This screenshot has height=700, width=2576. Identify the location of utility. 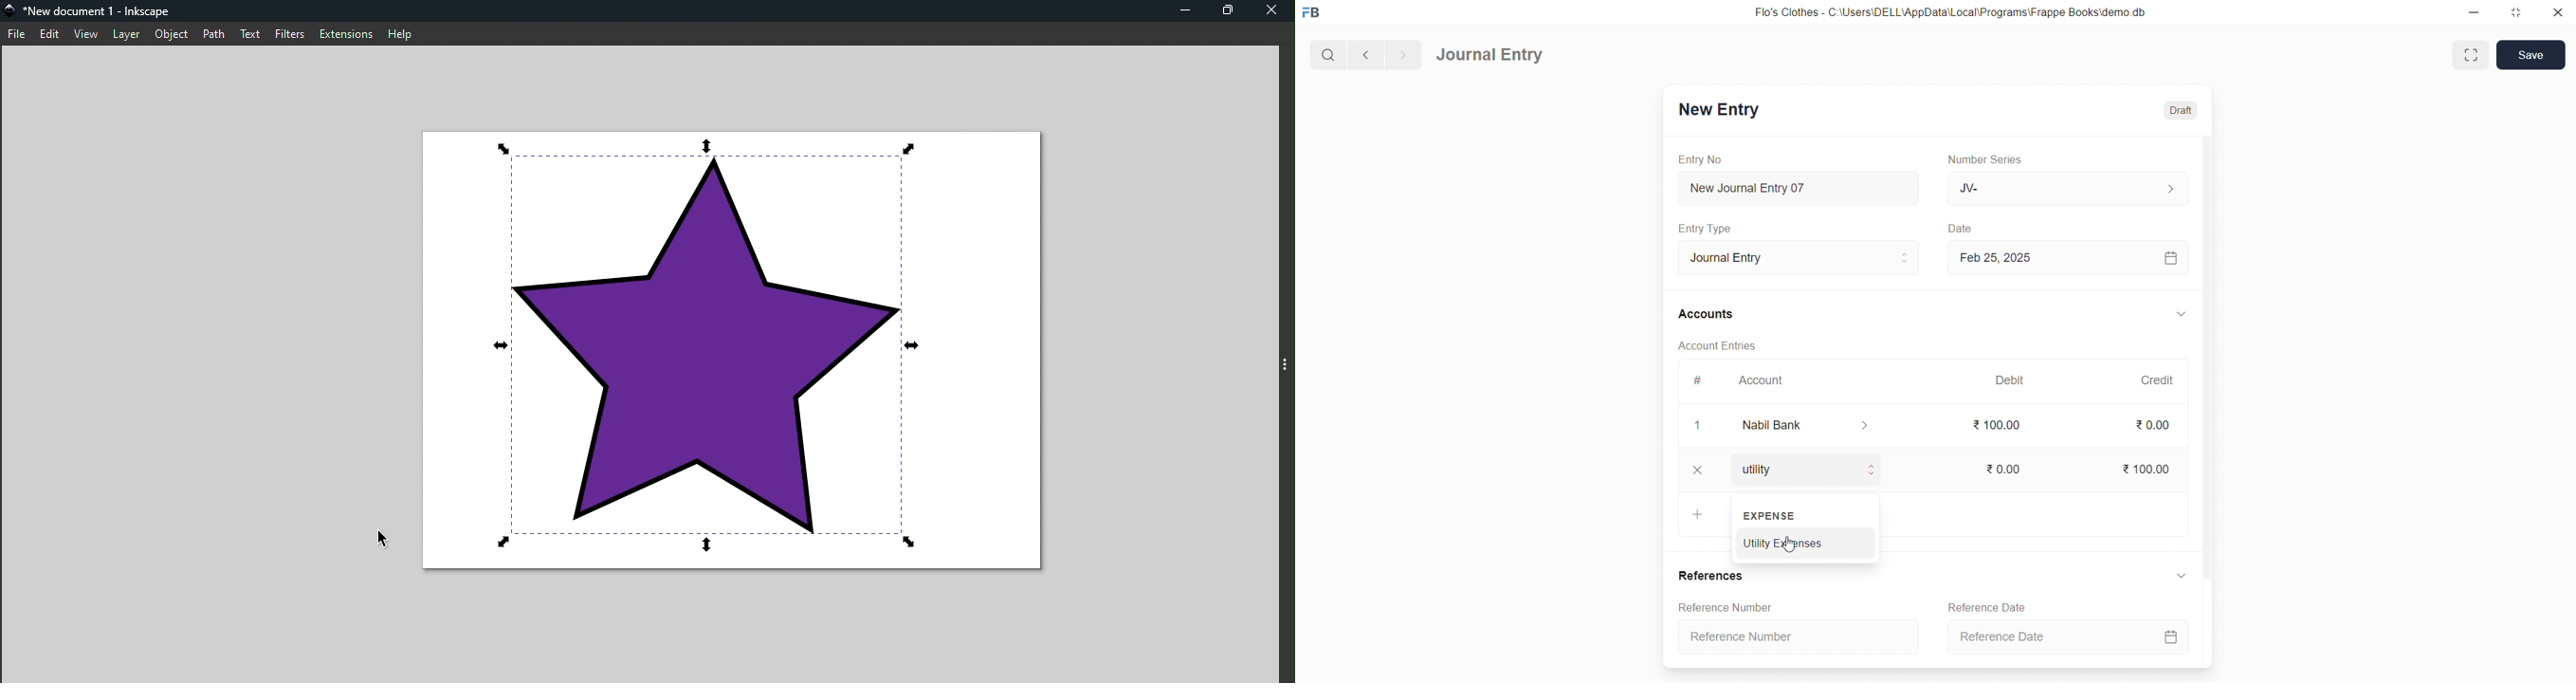
(1802, 469).